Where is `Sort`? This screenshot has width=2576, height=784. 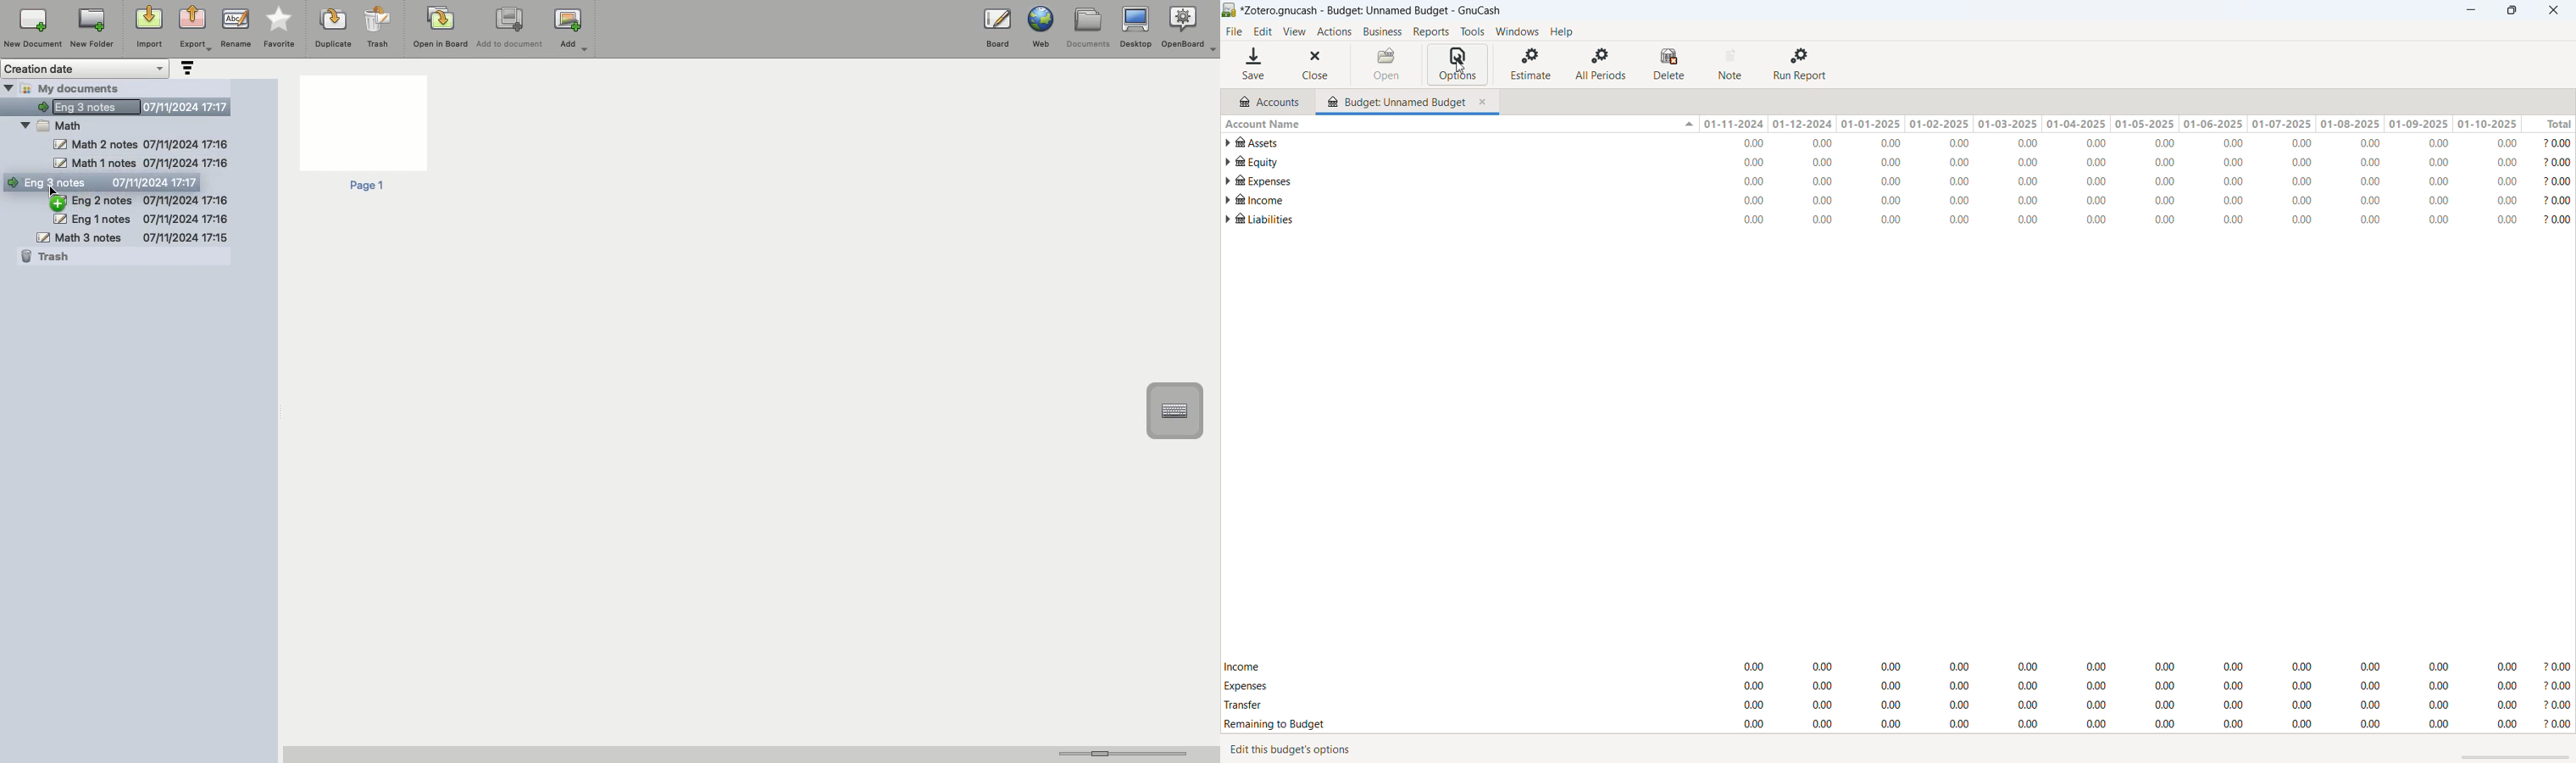
Sort is located at coordinates (186, 70).